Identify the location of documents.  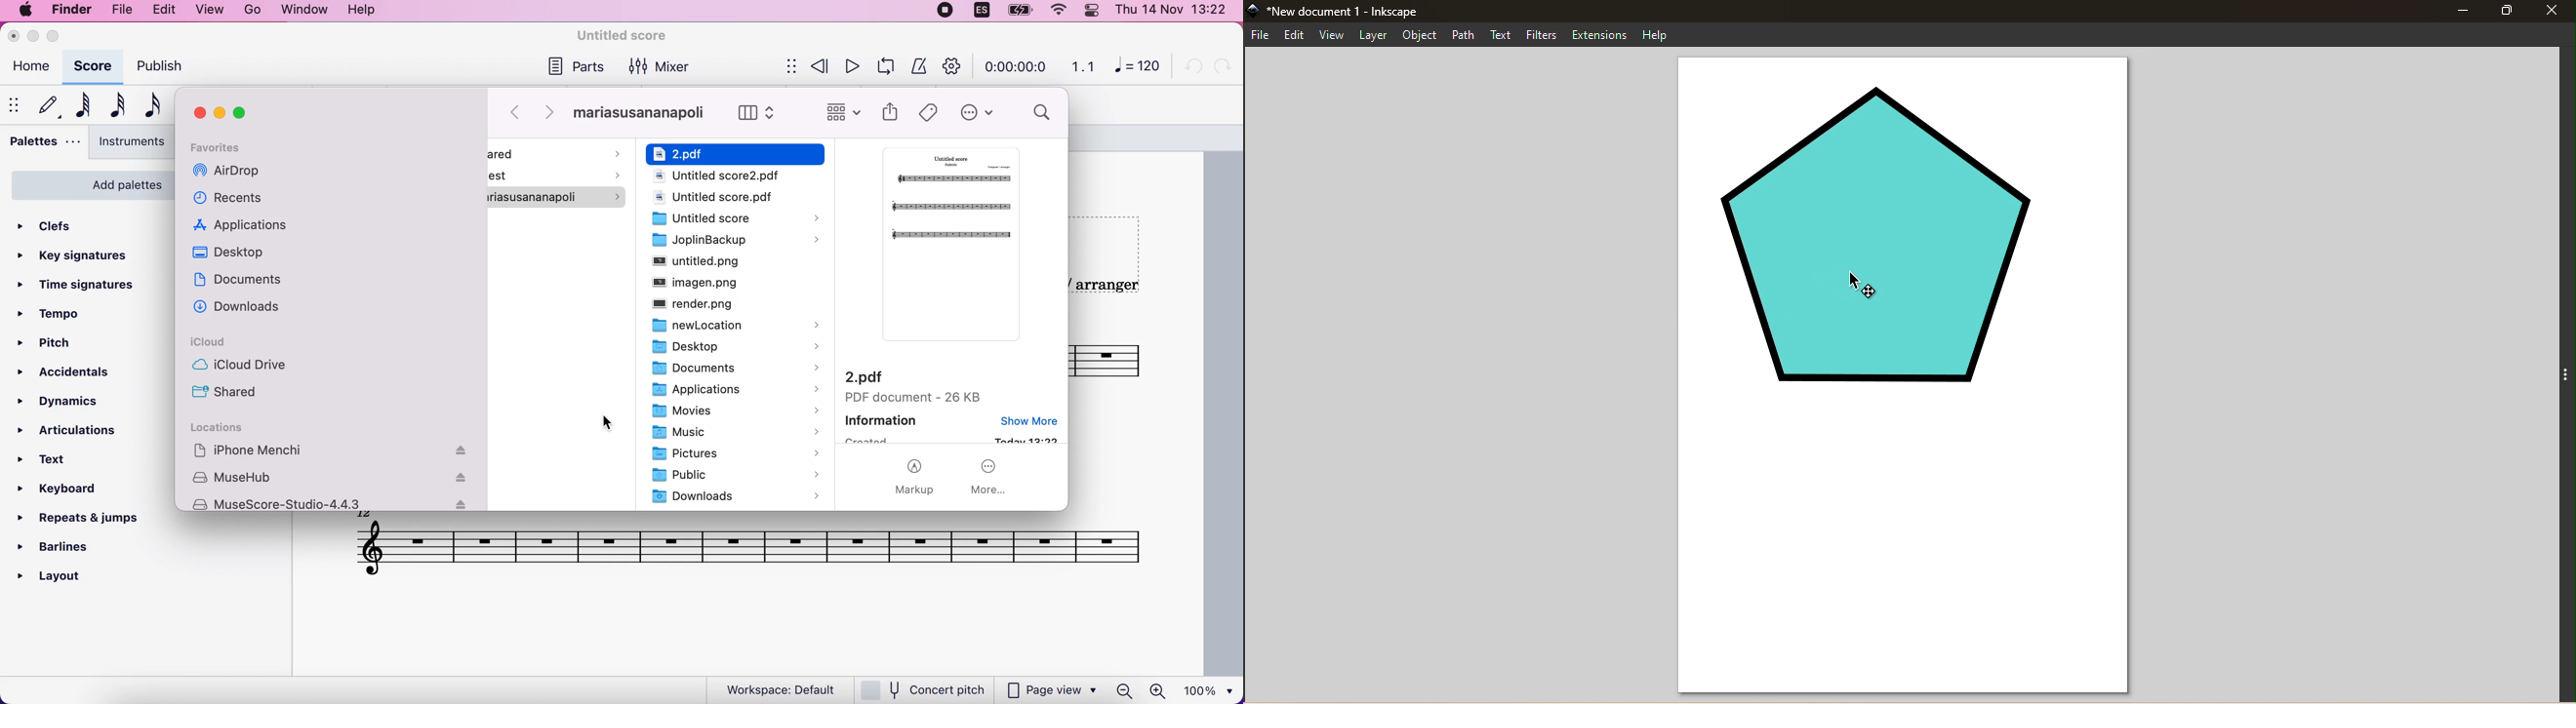
(249, 285).